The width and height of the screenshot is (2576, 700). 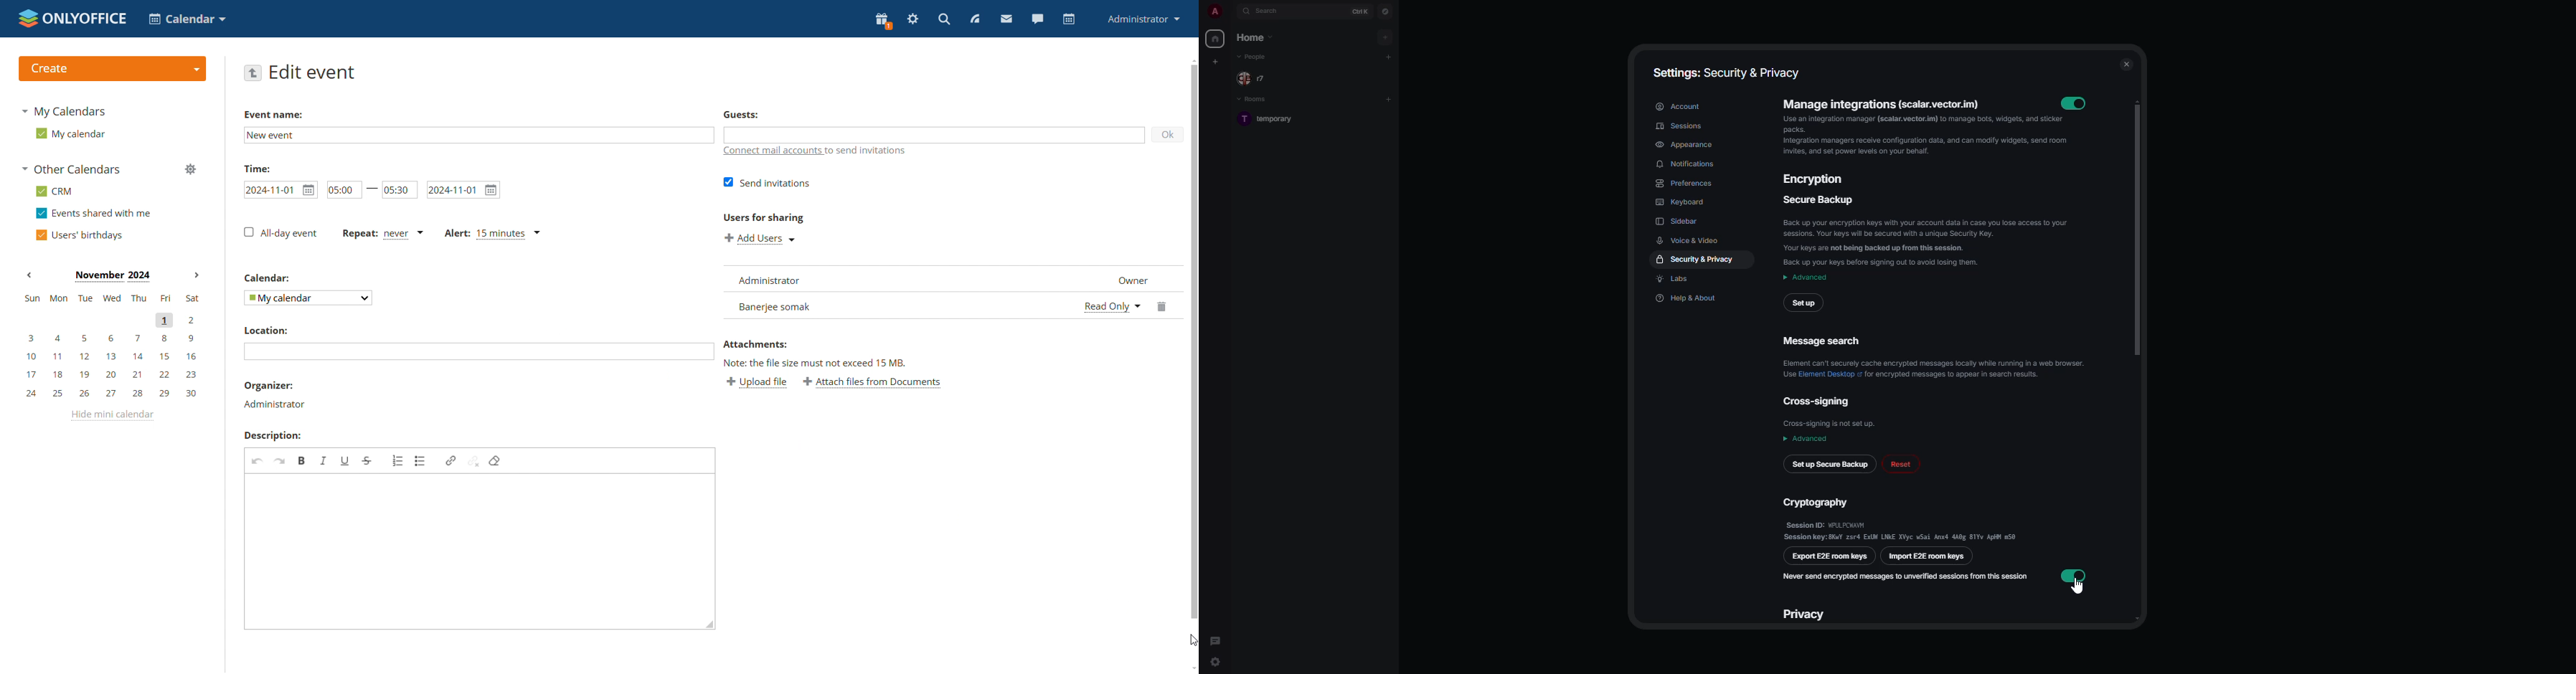 I want to click on home, so click(x=1255, y=39).